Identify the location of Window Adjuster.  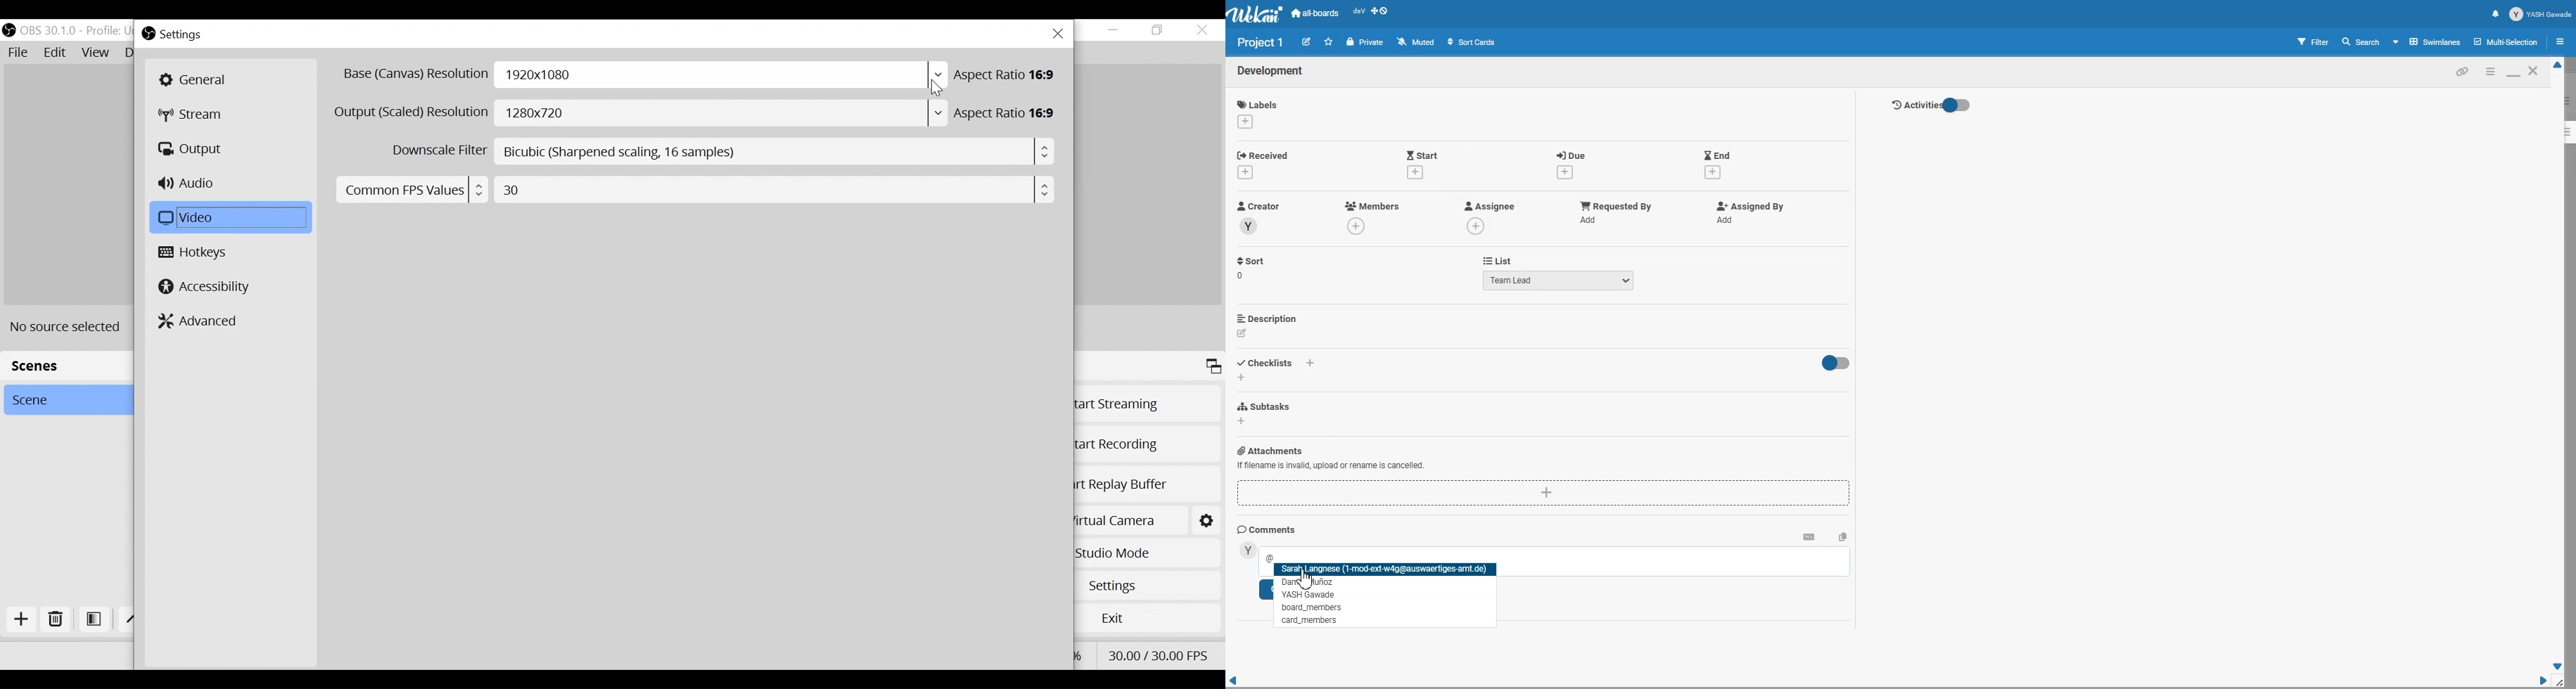
(2563, 682).